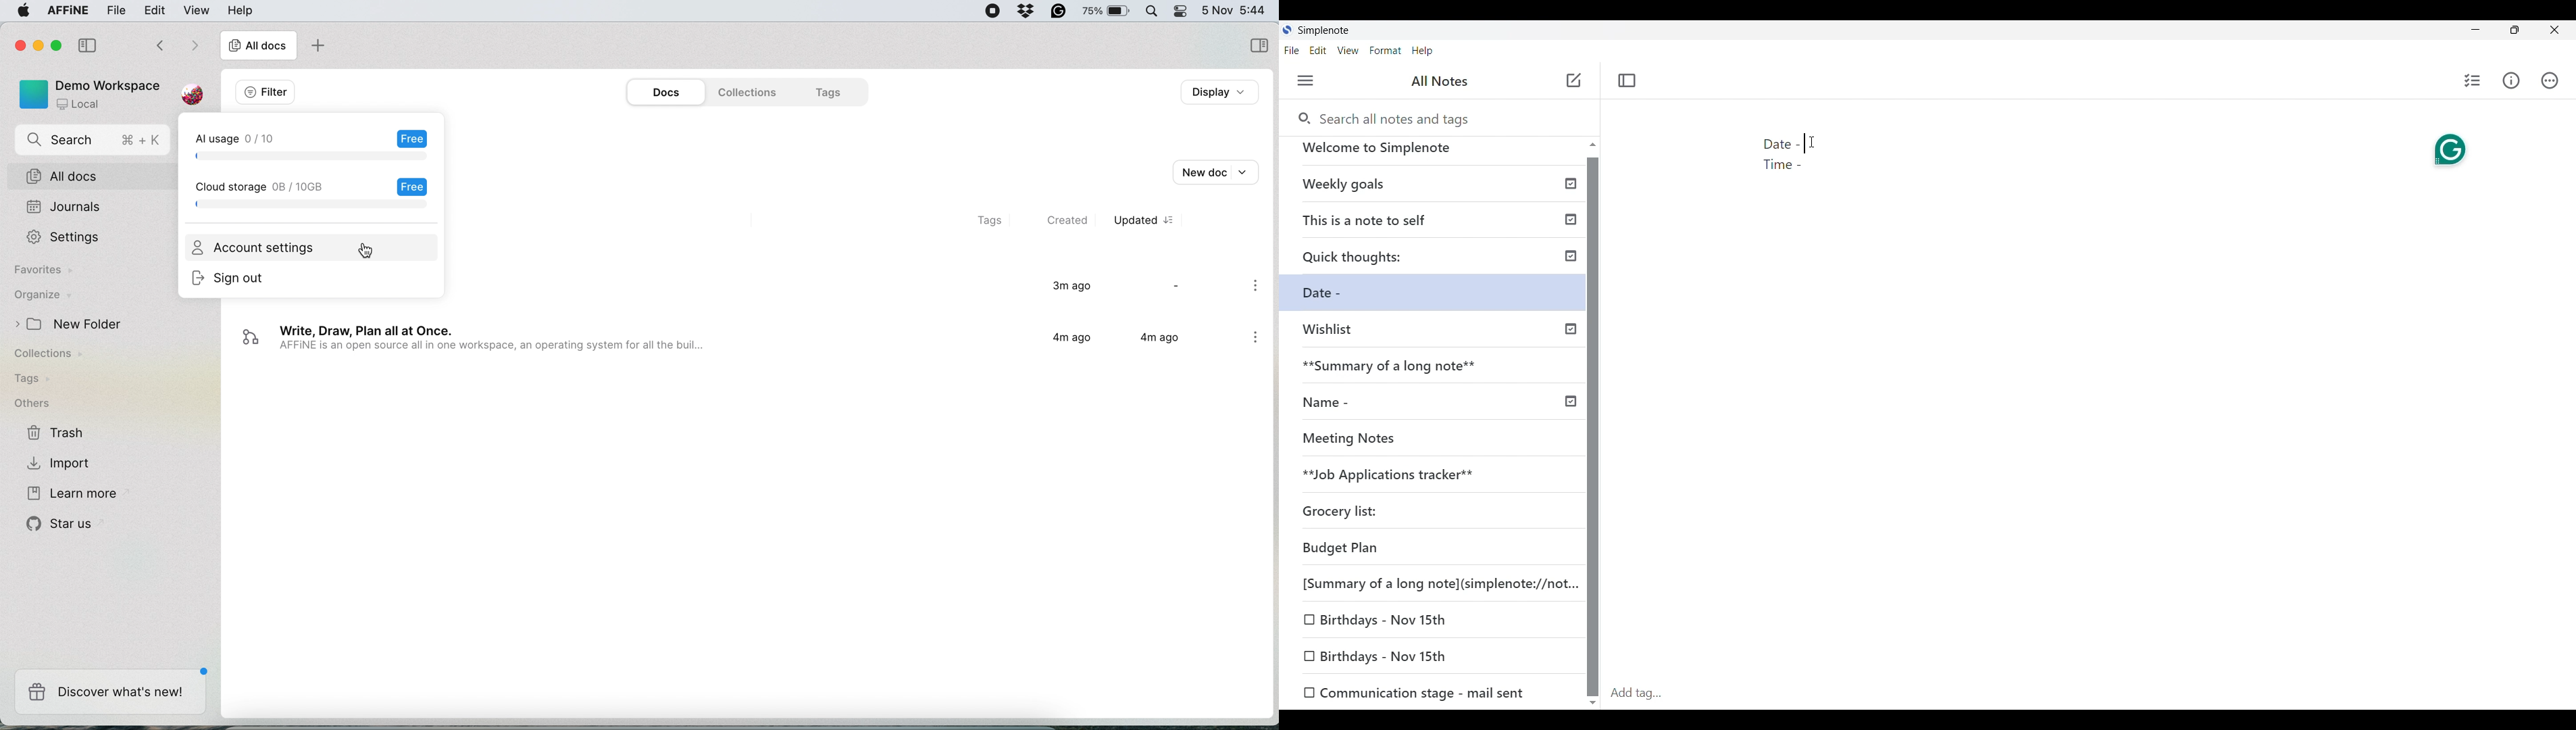  What do you see at coordinates (95, 141) in the screenshot?
I see `search` at bounding box center [95, 141].